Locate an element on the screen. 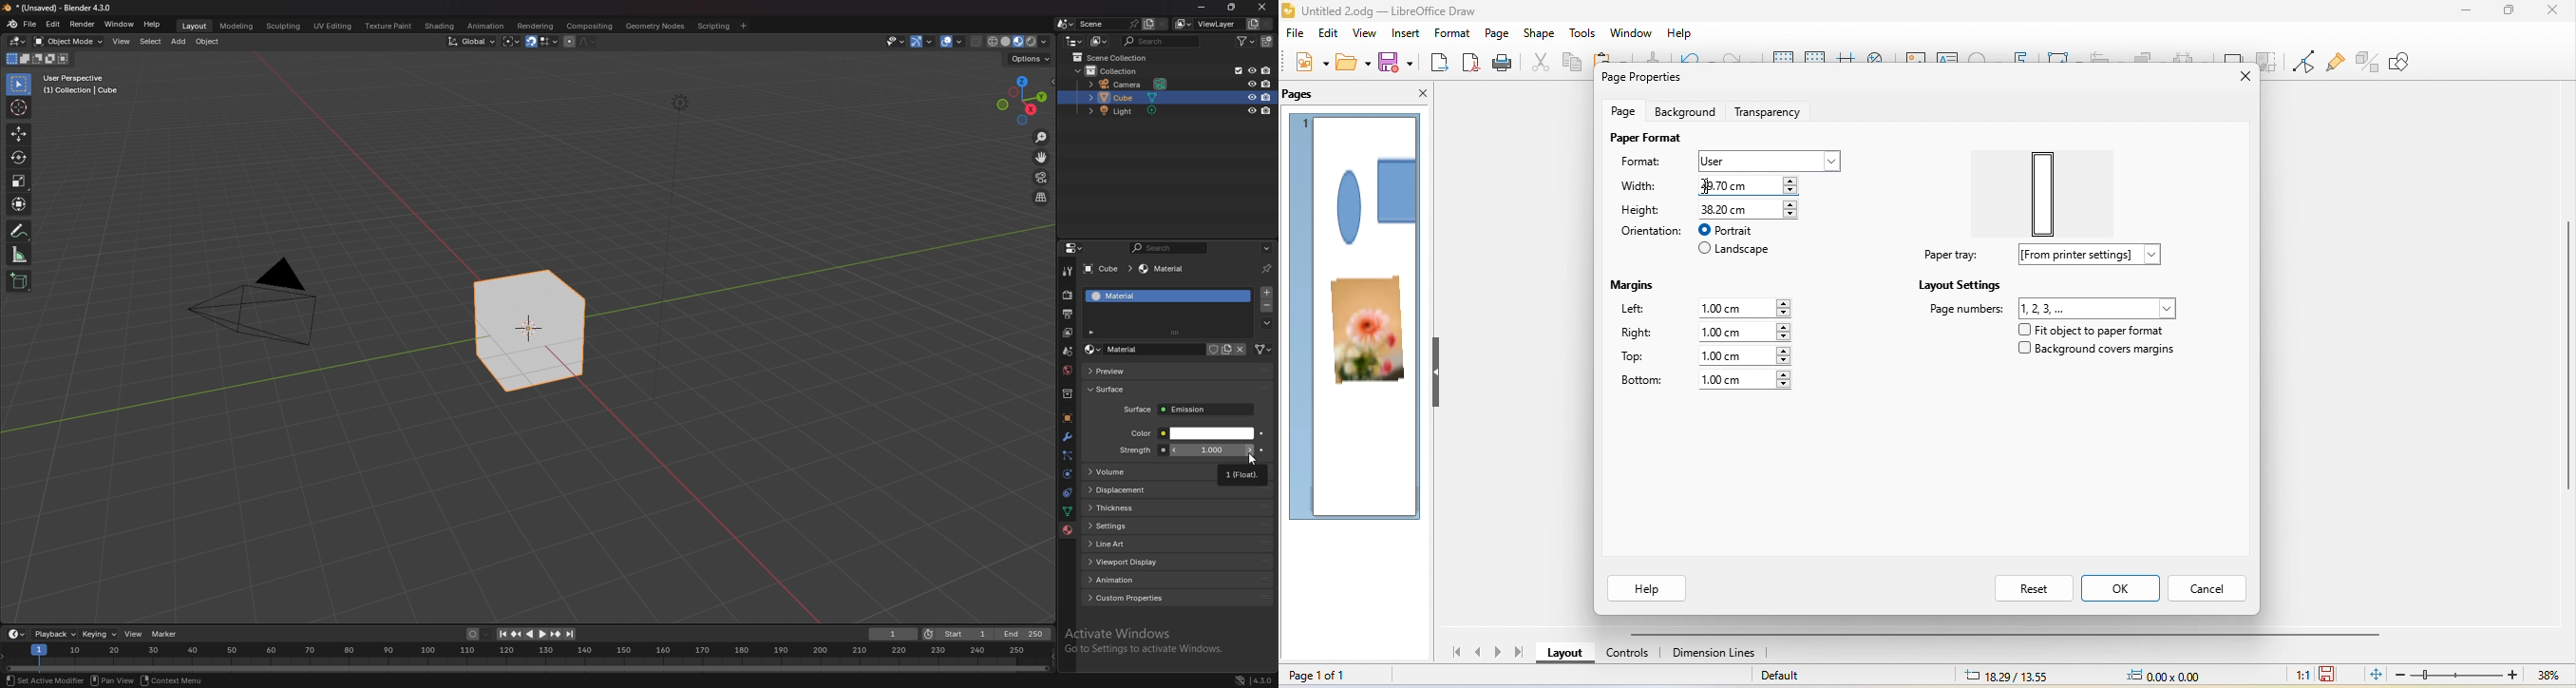 The width and height of the screenshot is (2576, 700). output is located at coordinates (1067, 314).